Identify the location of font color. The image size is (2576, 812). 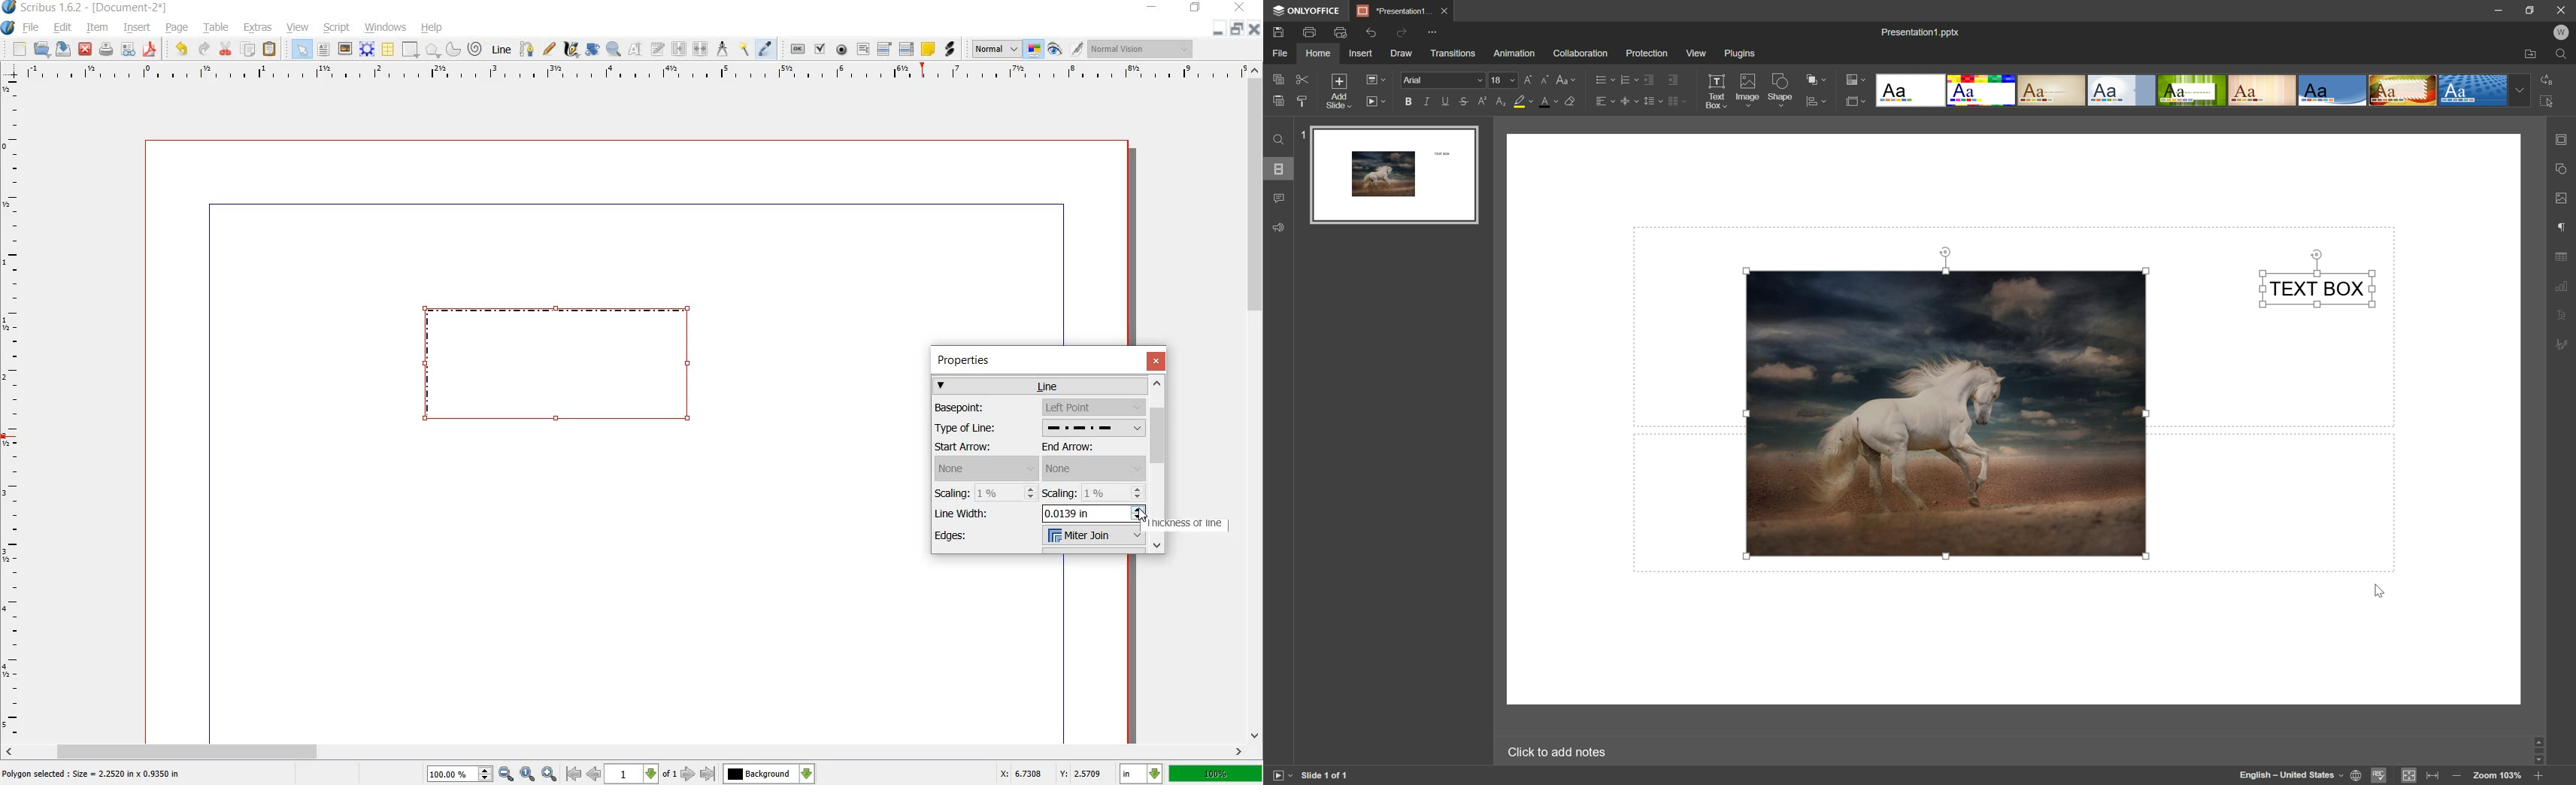
(1551, 102).